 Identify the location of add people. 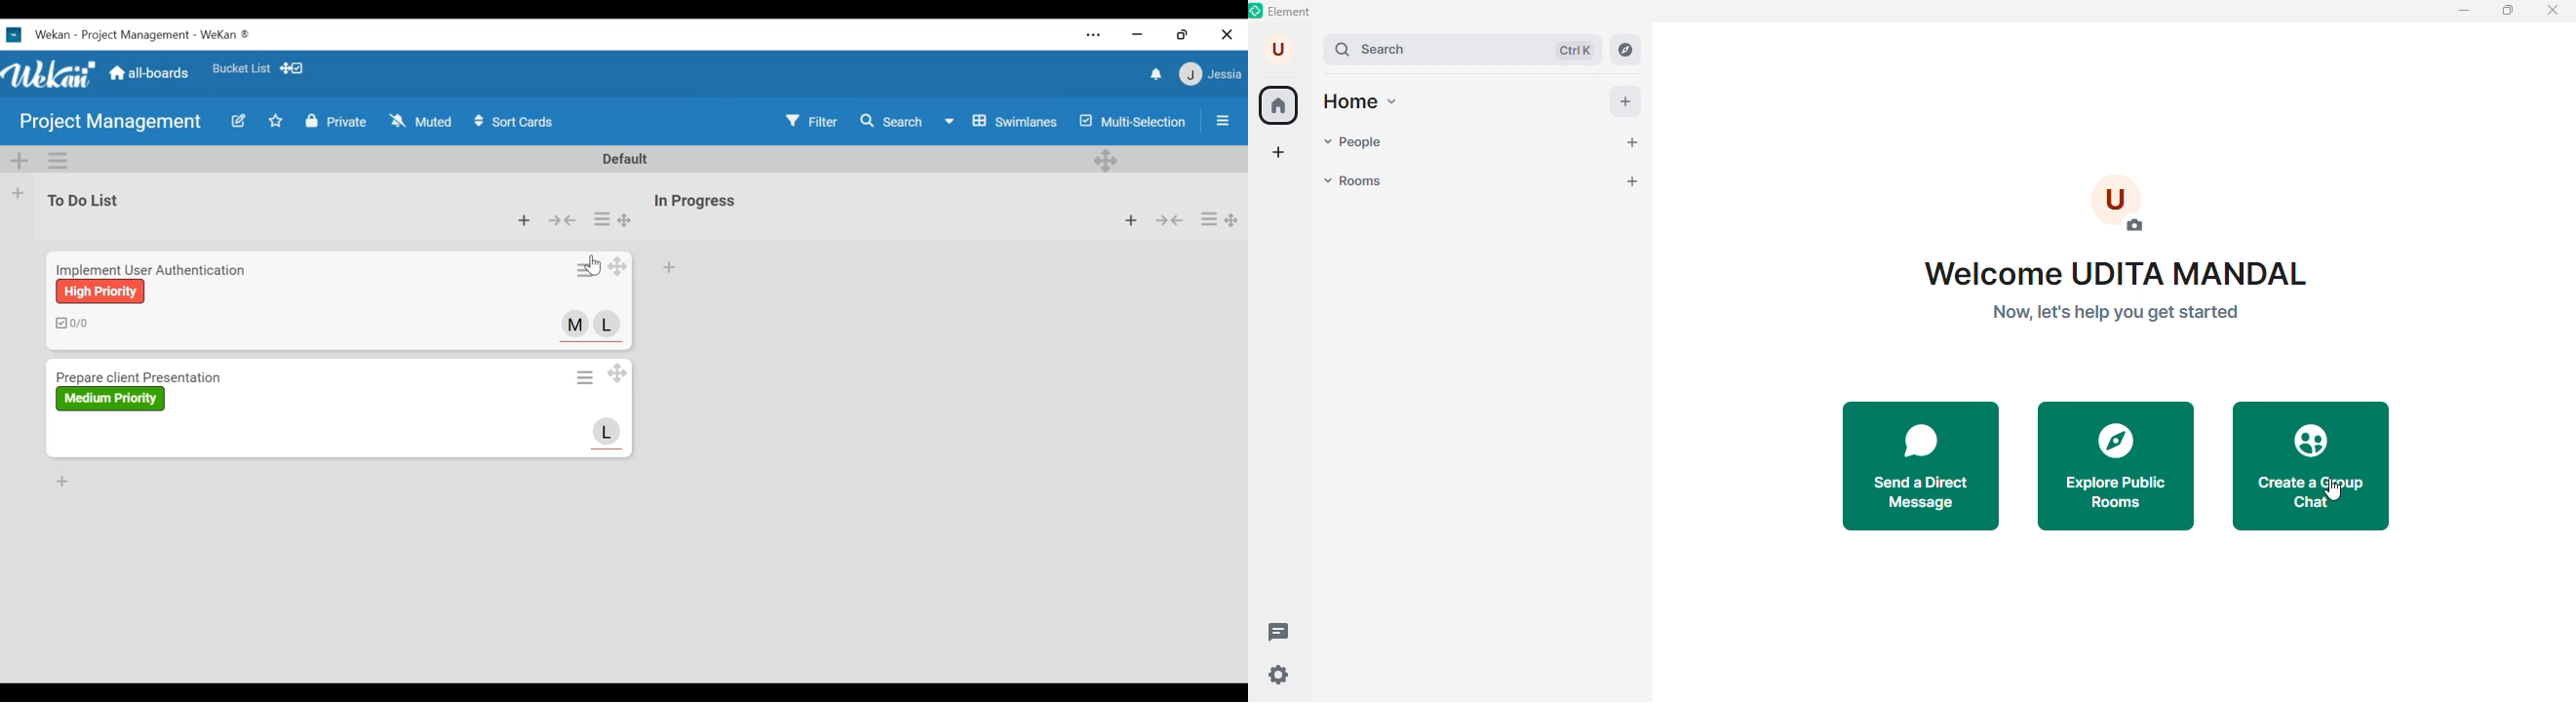
(1635, 143).